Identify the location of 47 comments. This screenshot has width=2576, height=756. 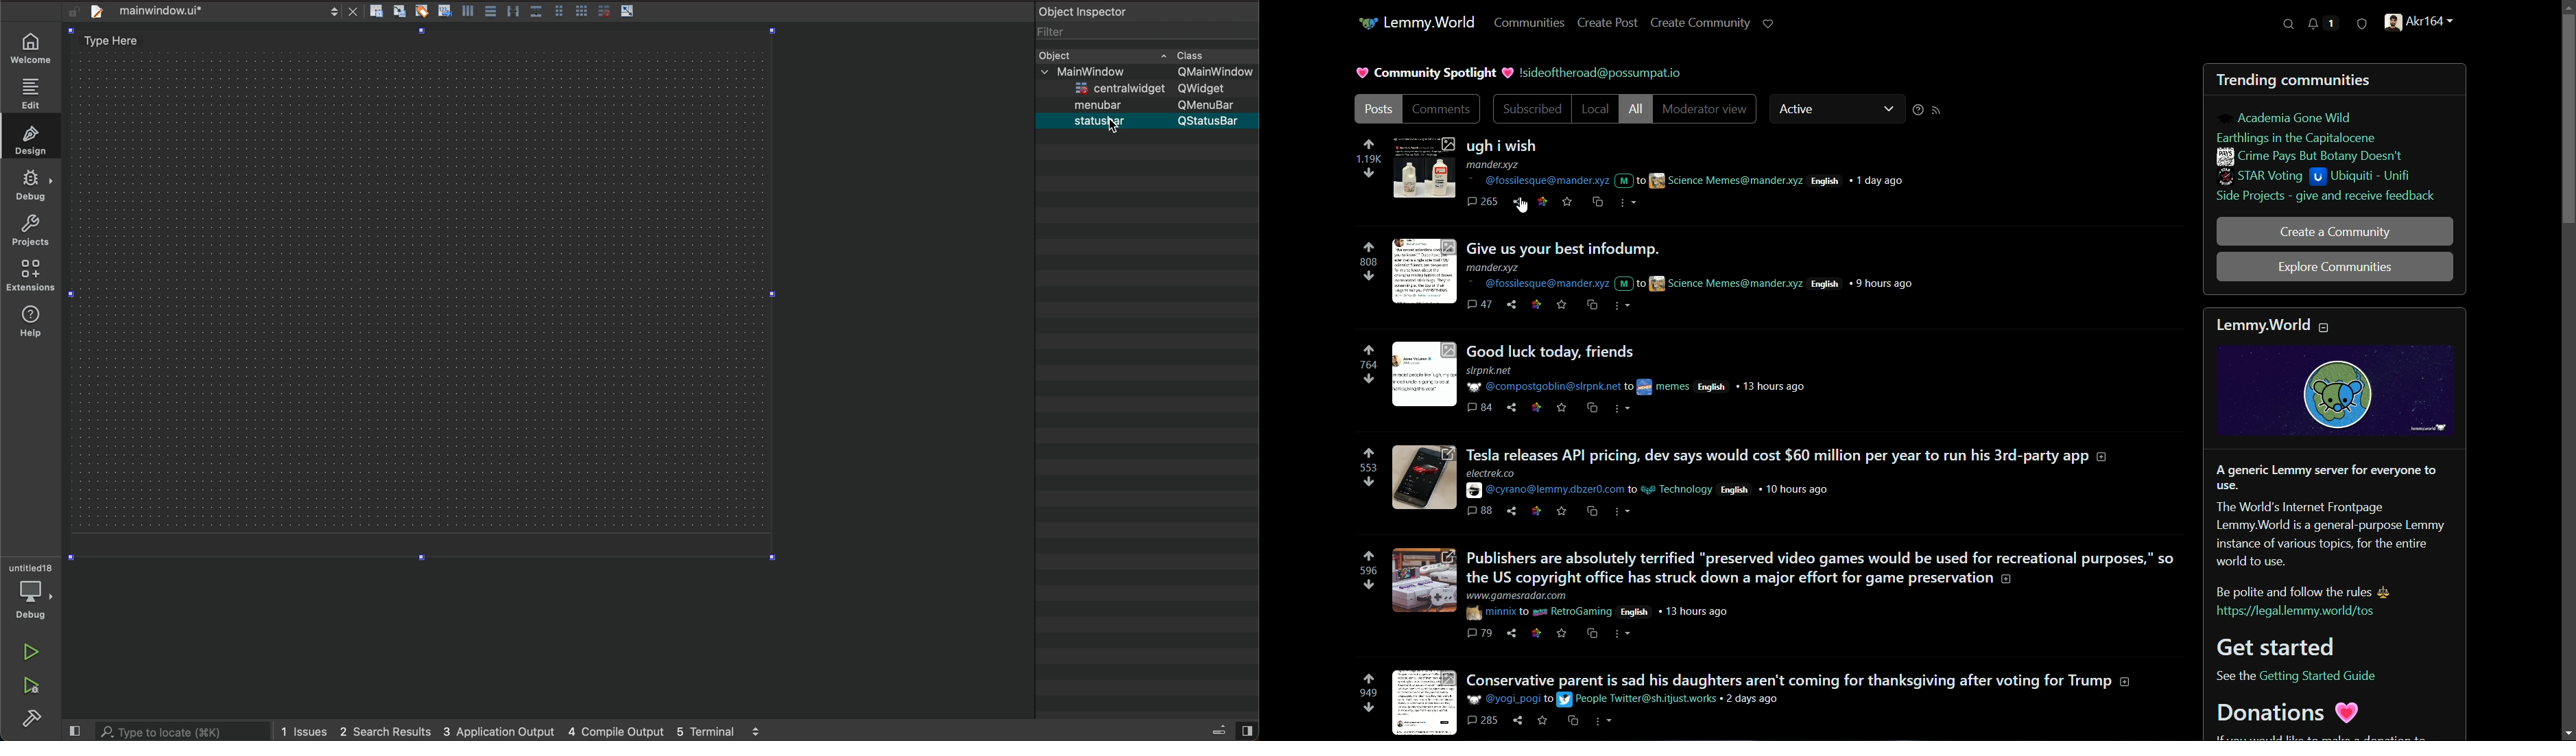
(1479, 305).